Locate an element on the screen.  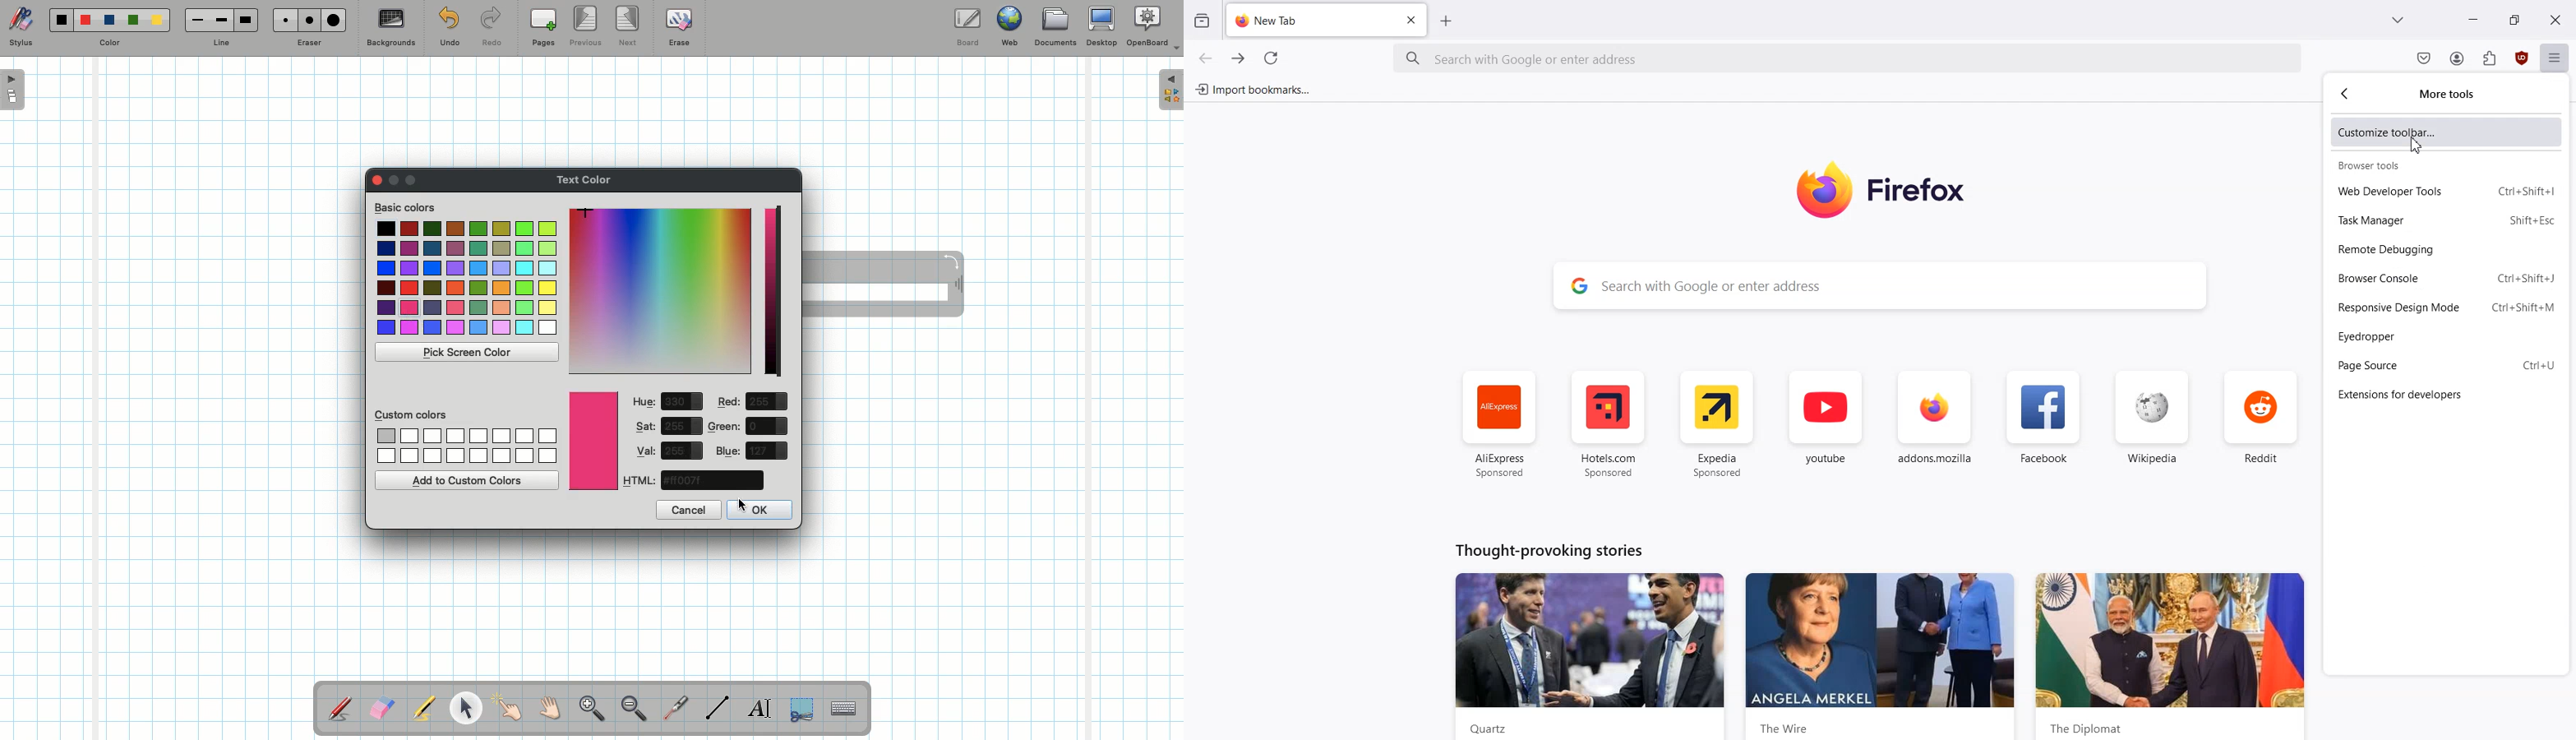
Stylus is located at coordinates (341, 708).